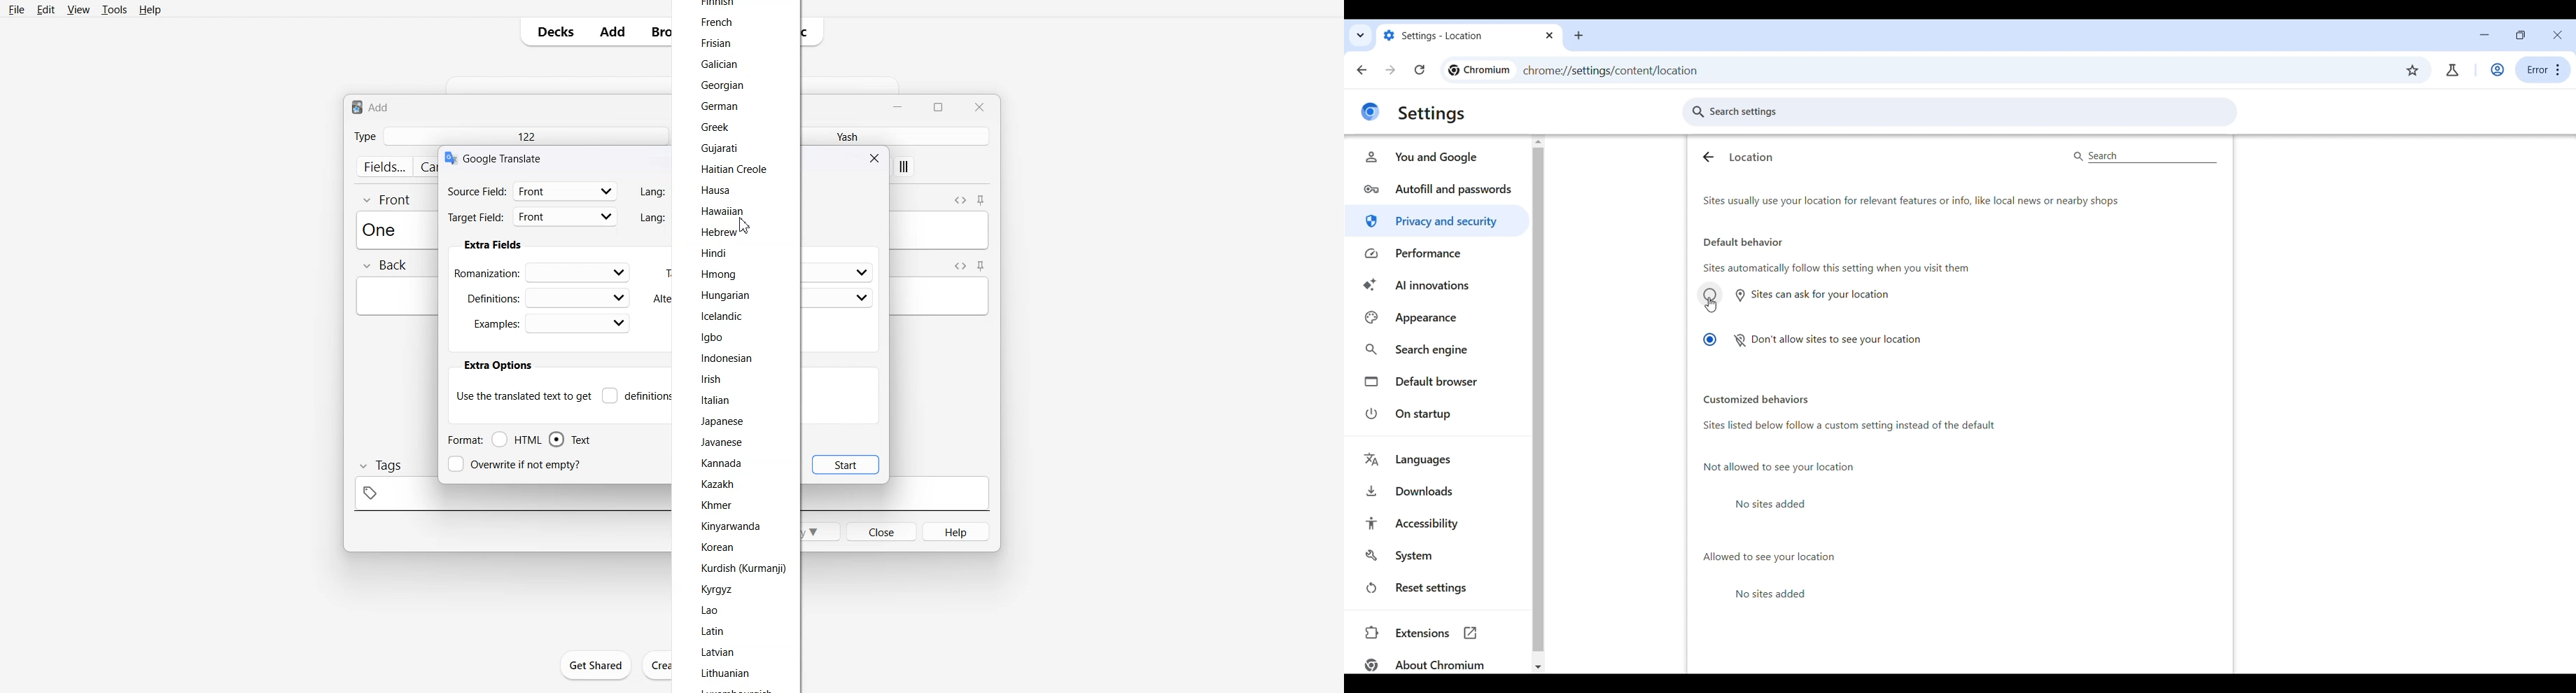 This screenshot has height=700, width=2576. I want to click on Use the translate text to get, so click(524, 395).